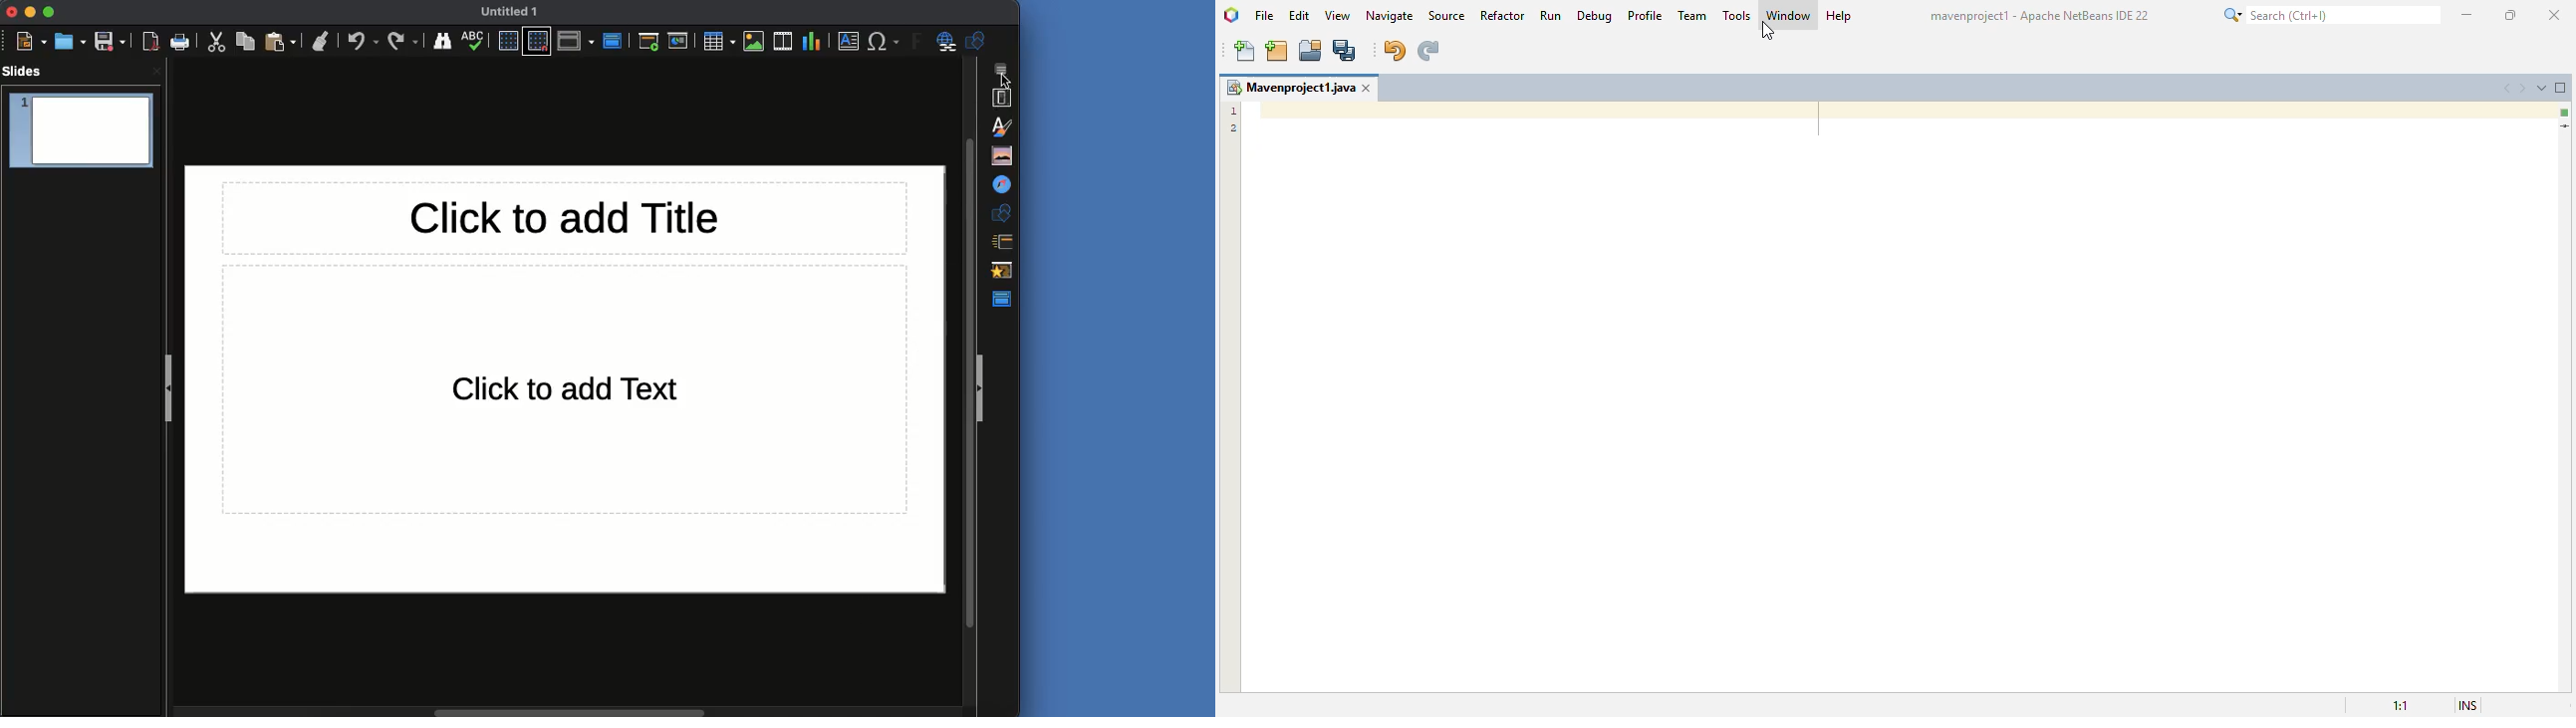 This screenshot has width=2576, height=728. Describe the element at coordinates (1000, 126) in the screenshot. I see `Styles` at that location.